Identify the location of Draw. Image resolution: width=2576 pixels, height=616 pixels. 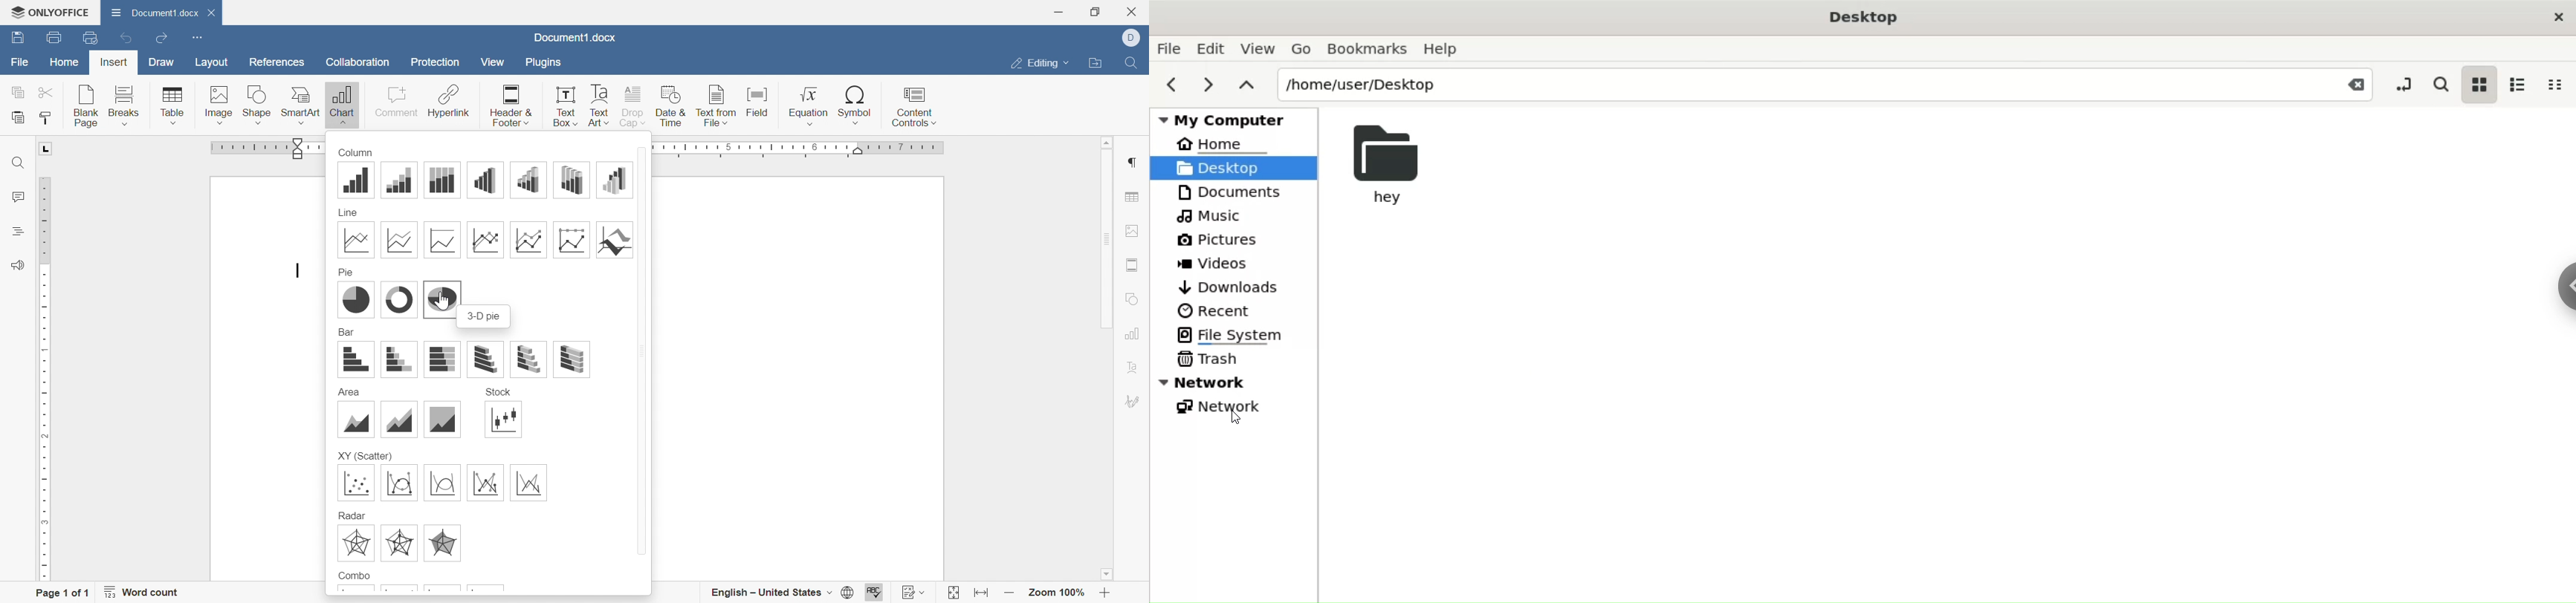
(163, 61).